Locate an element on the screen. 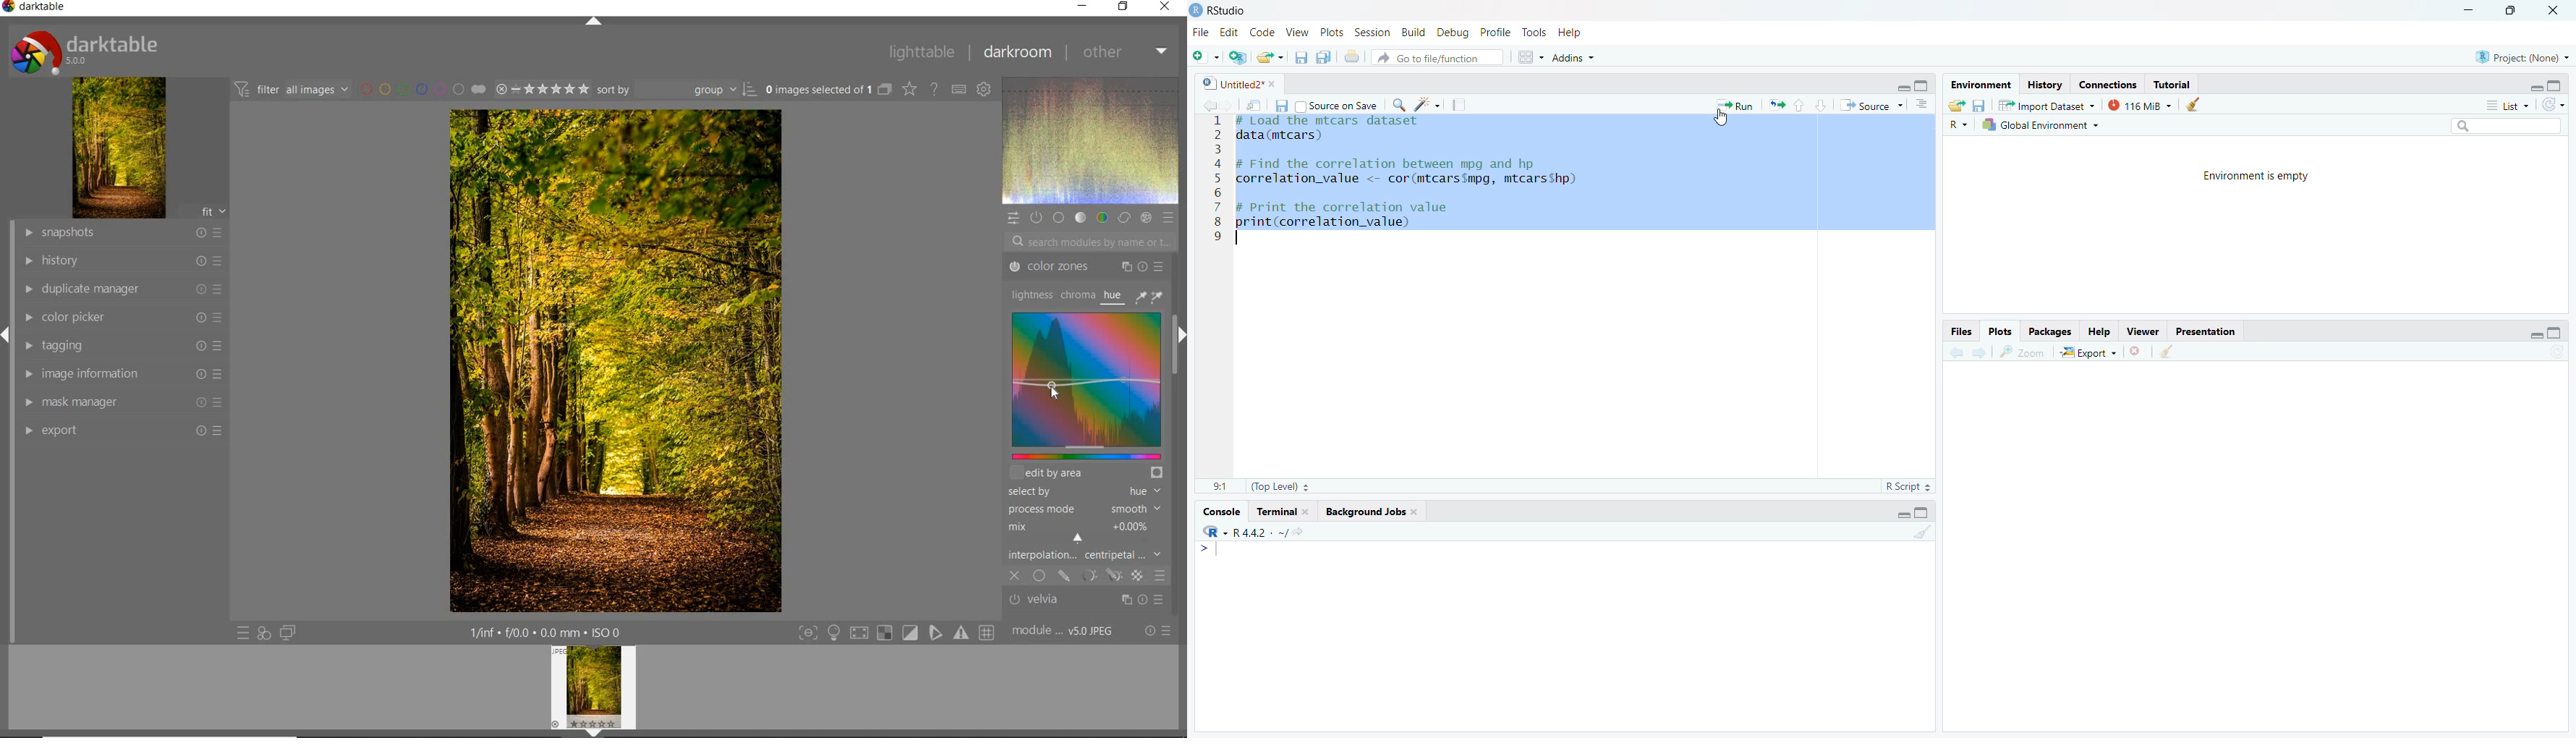 The width and height of the screenshot is (2576, 756). Debug is located at coordinates (1450, 34).